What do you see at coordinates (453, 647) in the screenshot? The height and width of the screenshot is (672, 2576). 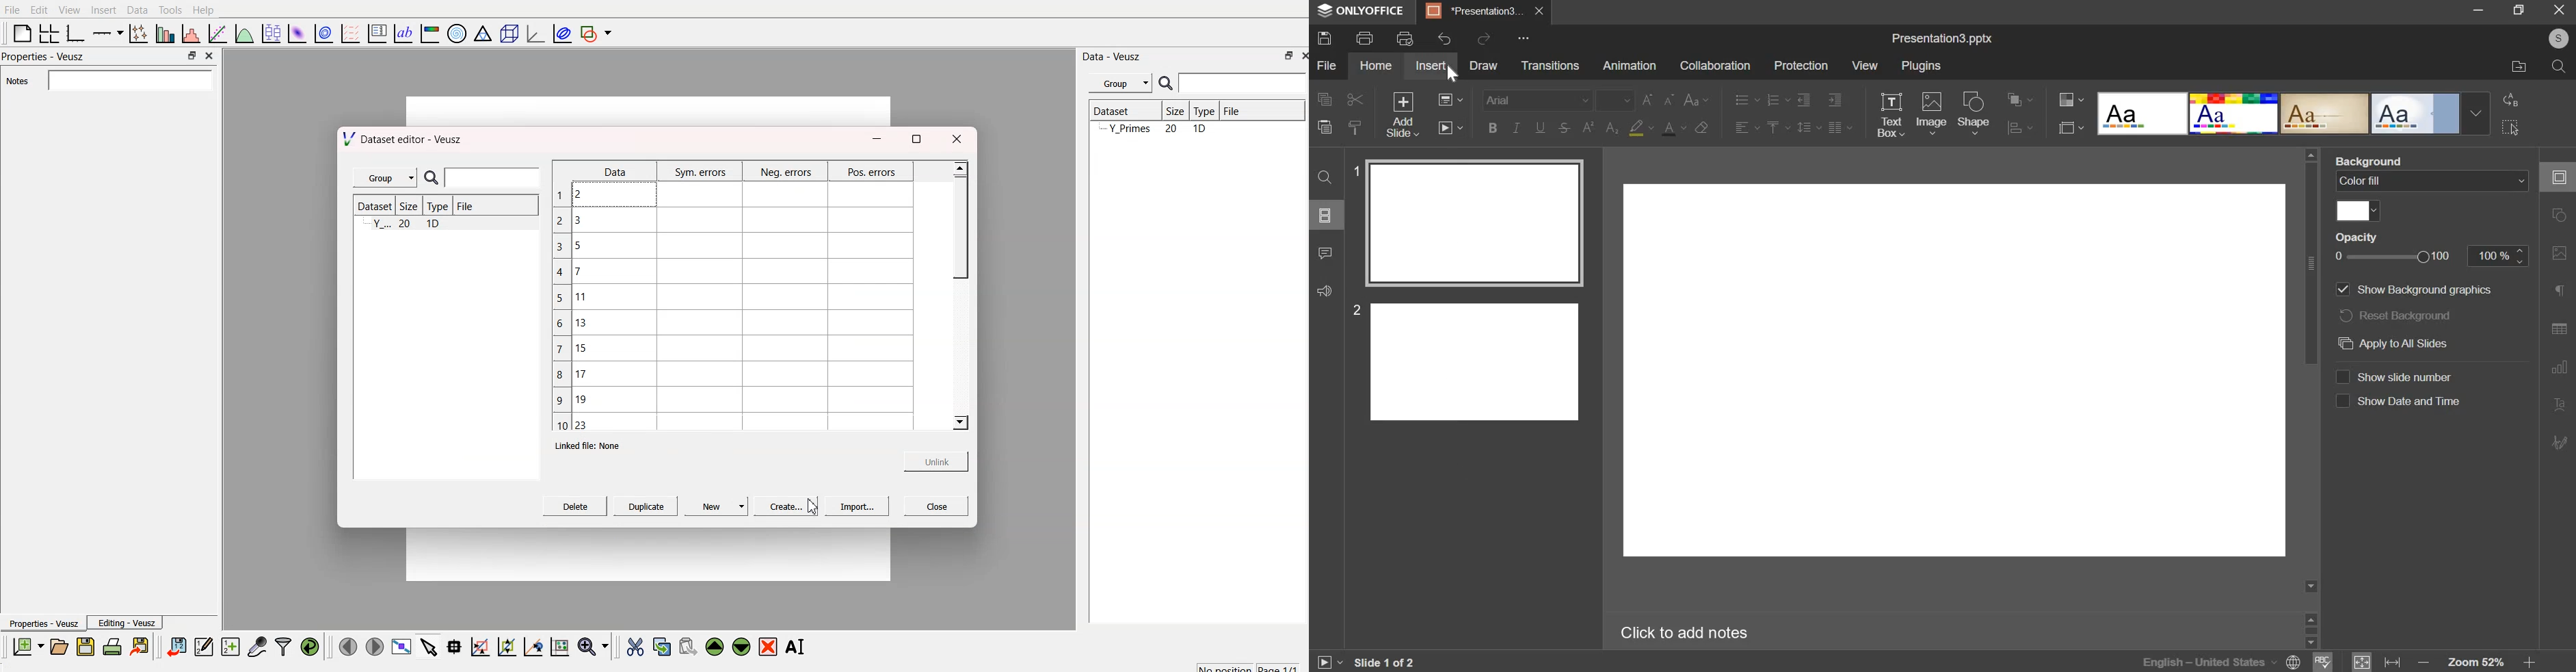 I see `read datapoint on graph` at bounding box center [453, 647].